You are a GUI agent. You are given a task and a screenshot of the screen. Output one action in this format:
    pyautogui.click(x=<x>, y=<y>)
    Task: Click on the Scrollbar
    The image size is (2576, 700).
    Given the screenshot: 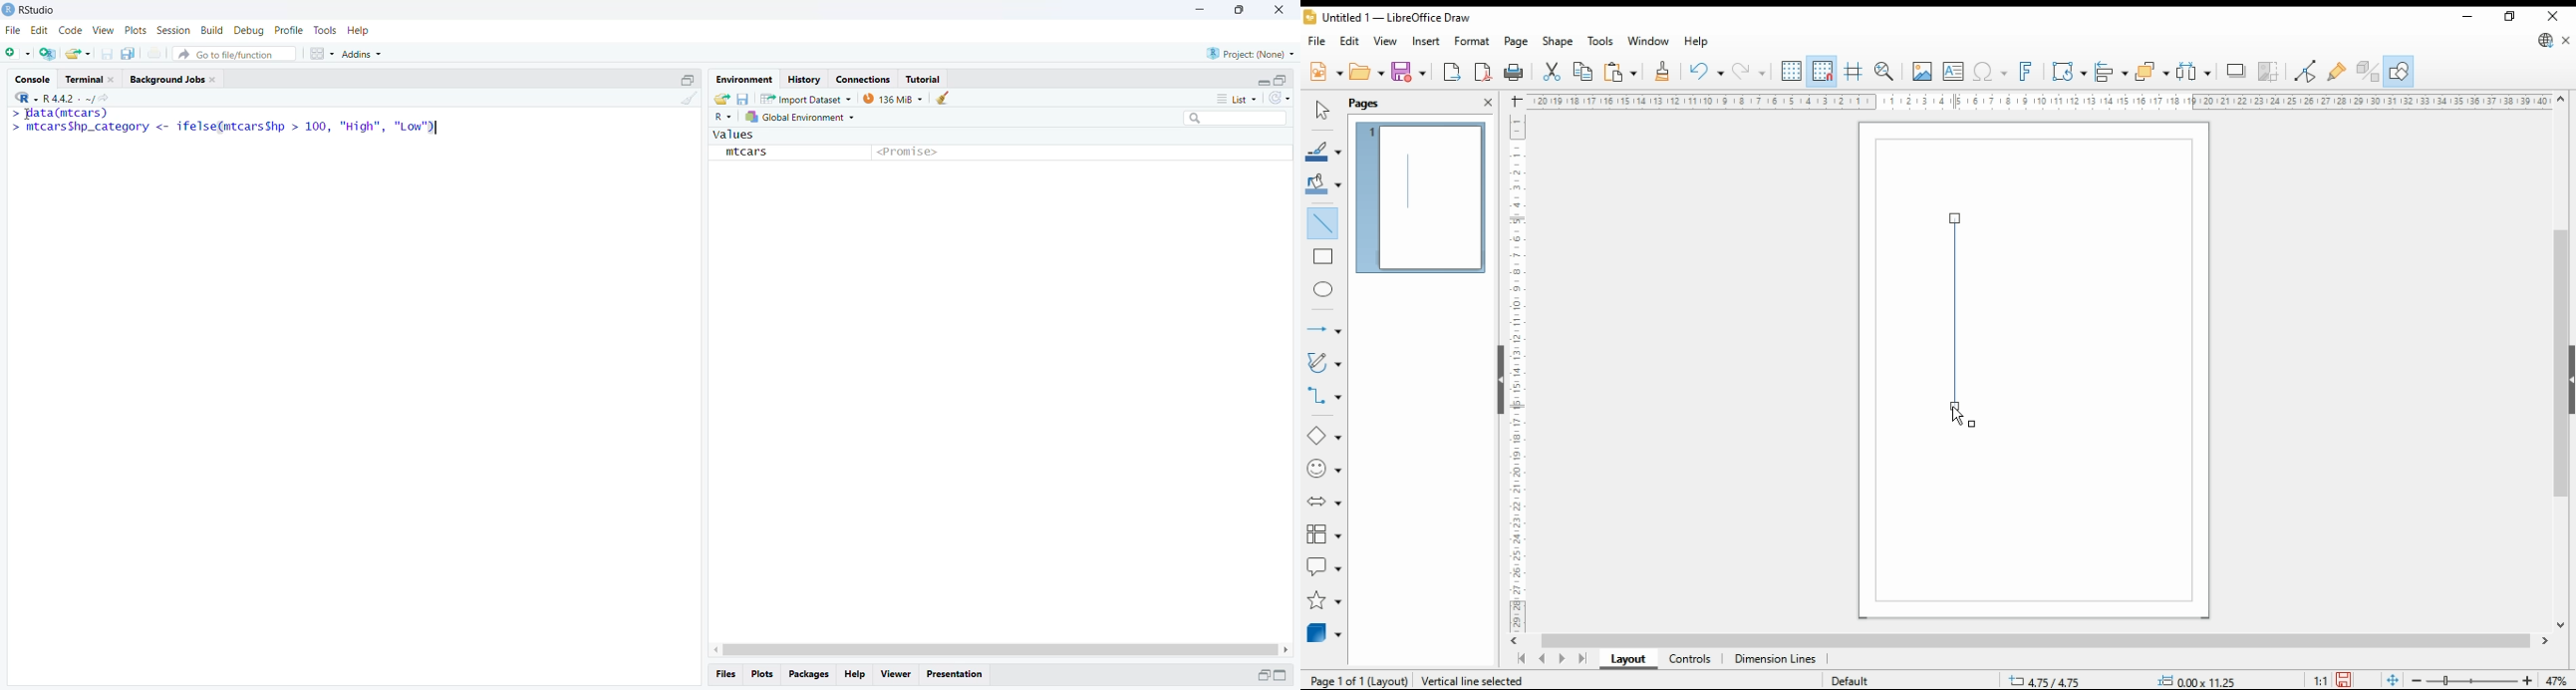 What is the action you would take?
    pyautogui.click(x=998, y=648)
    